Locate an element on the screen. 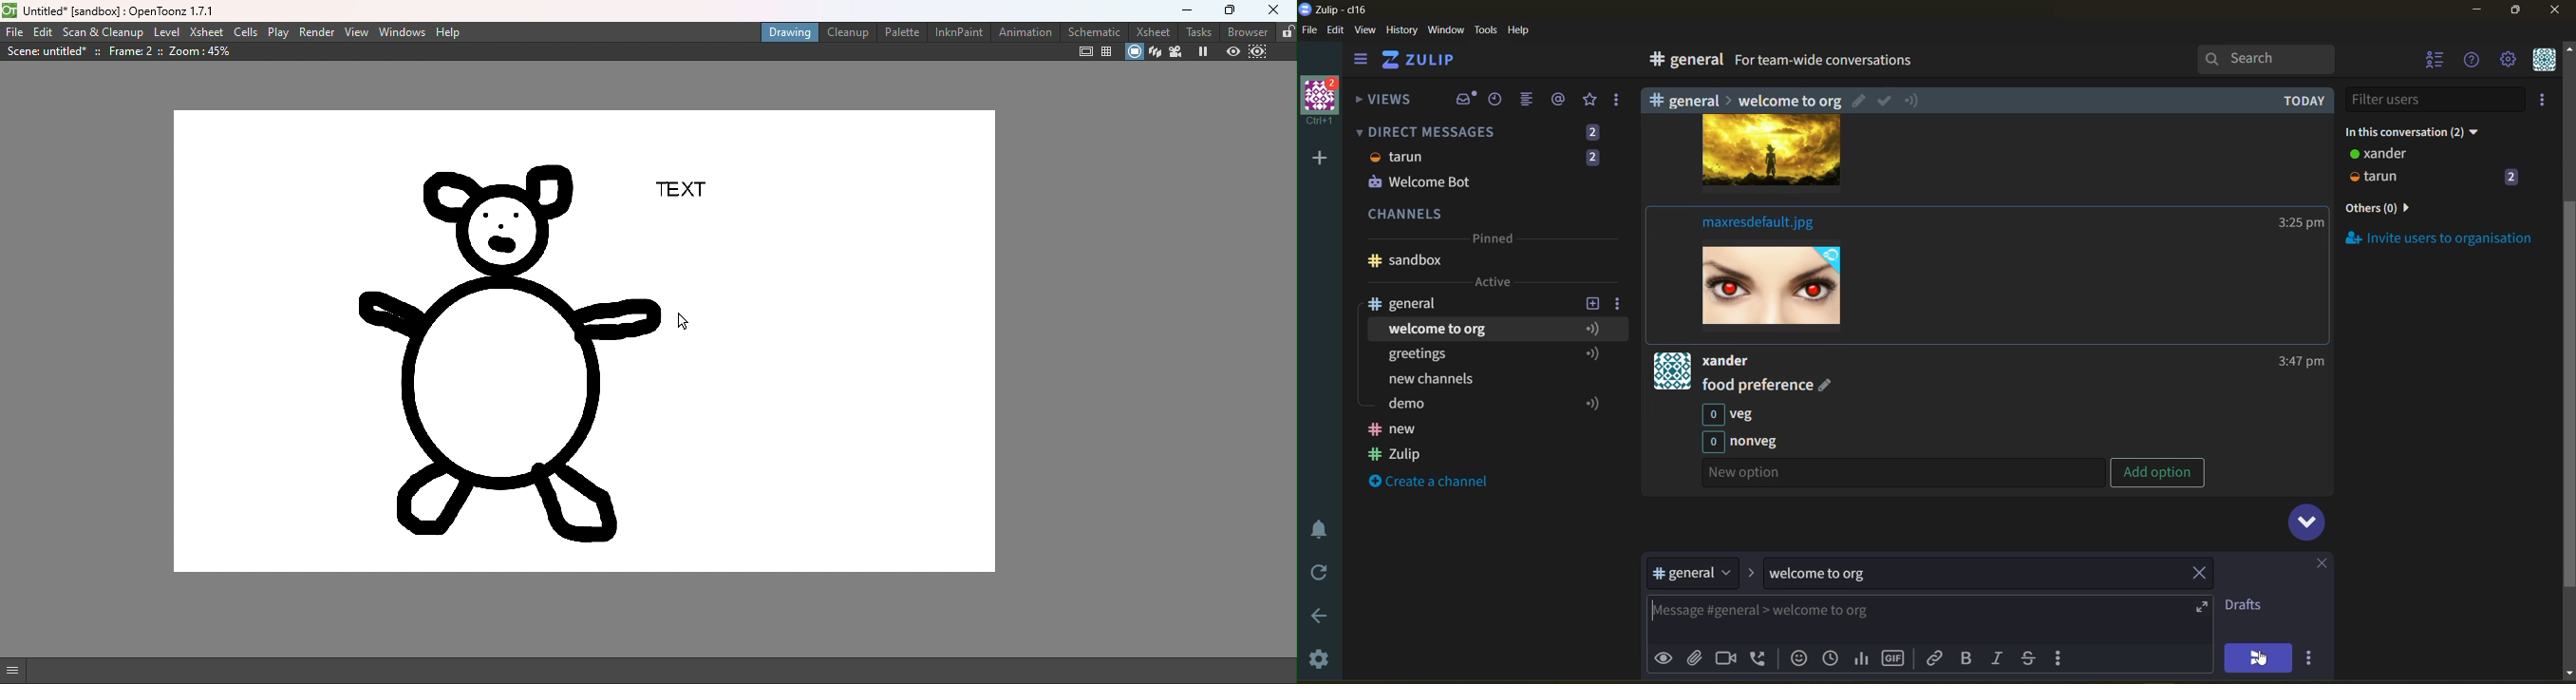 This screenshot has height=700, width=2576. strikethrough is located at coordinates (2033, 657).